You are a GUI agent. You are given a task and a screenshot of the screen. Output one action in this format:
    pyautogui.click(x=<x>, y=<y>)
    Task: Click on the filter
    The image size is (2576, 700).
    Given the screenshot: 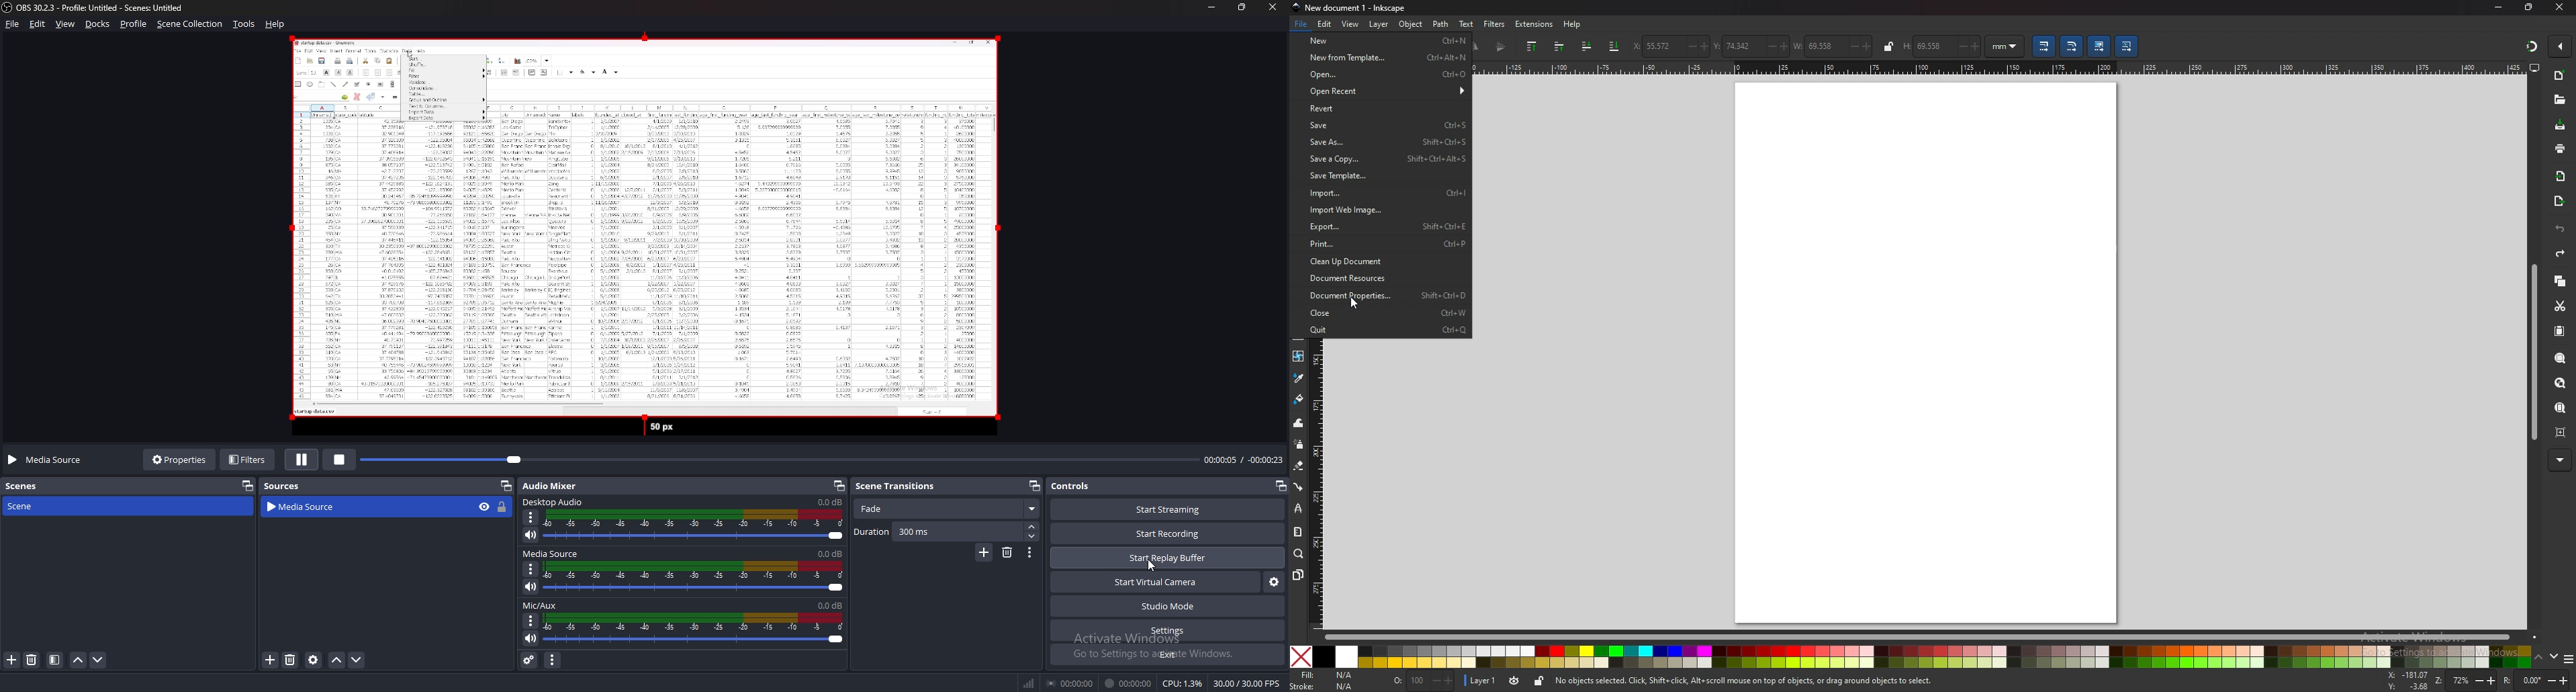 What is the action you would take?
    pyautogui.click(x=55, y=660)
    